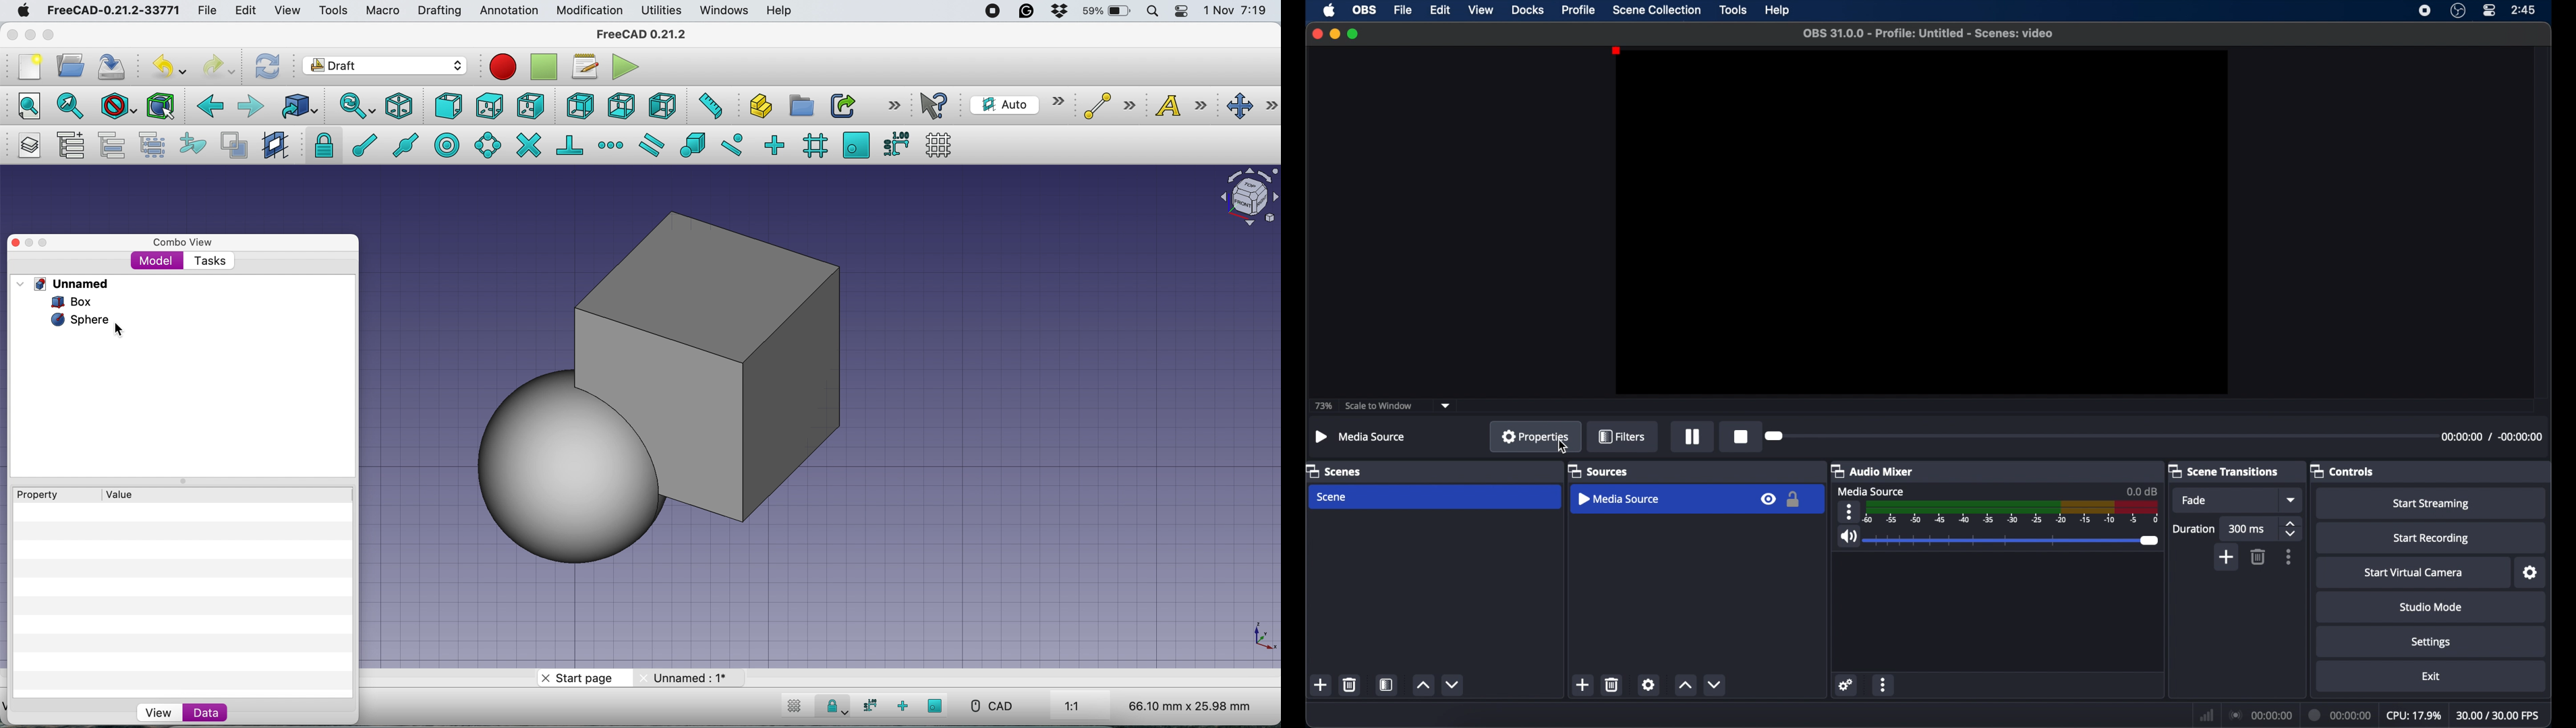 The width and height of the screenshot is (2576, 728). Describe the element at coordinates (1183, 11) in the screenshot. I see `control center` at that location.